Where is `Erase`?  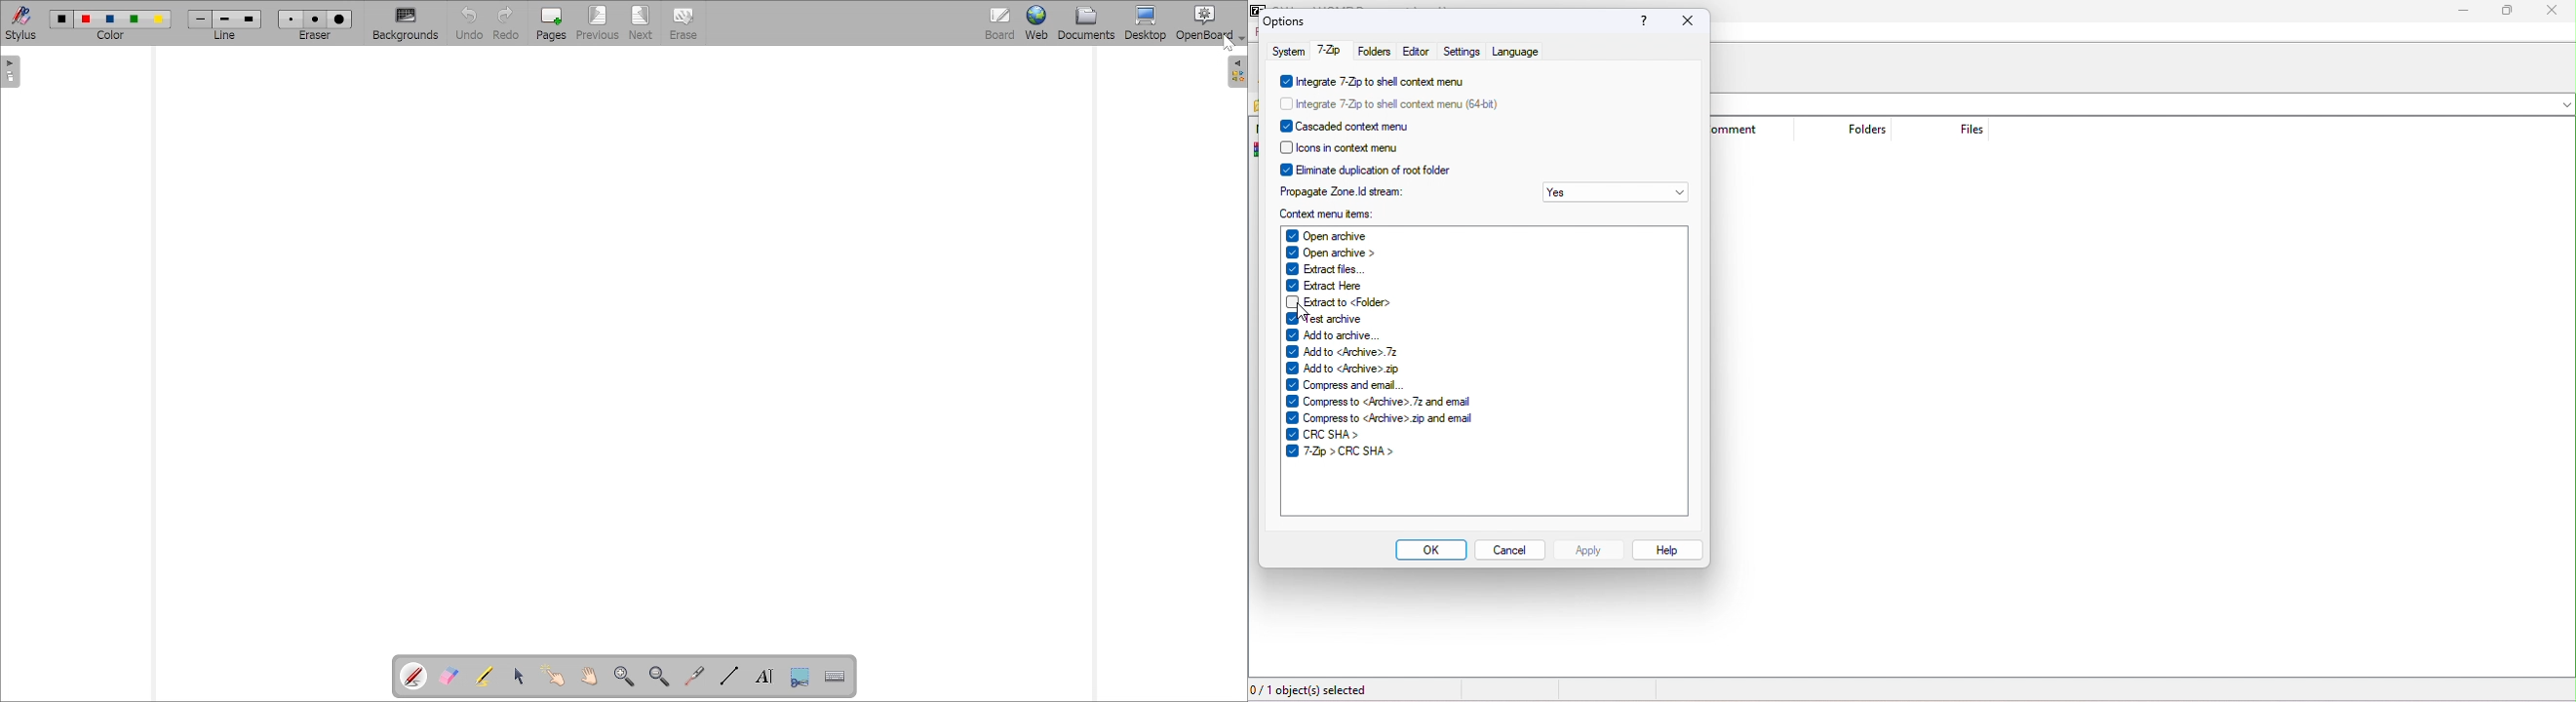 Erase is located at coordinates (691, 23).